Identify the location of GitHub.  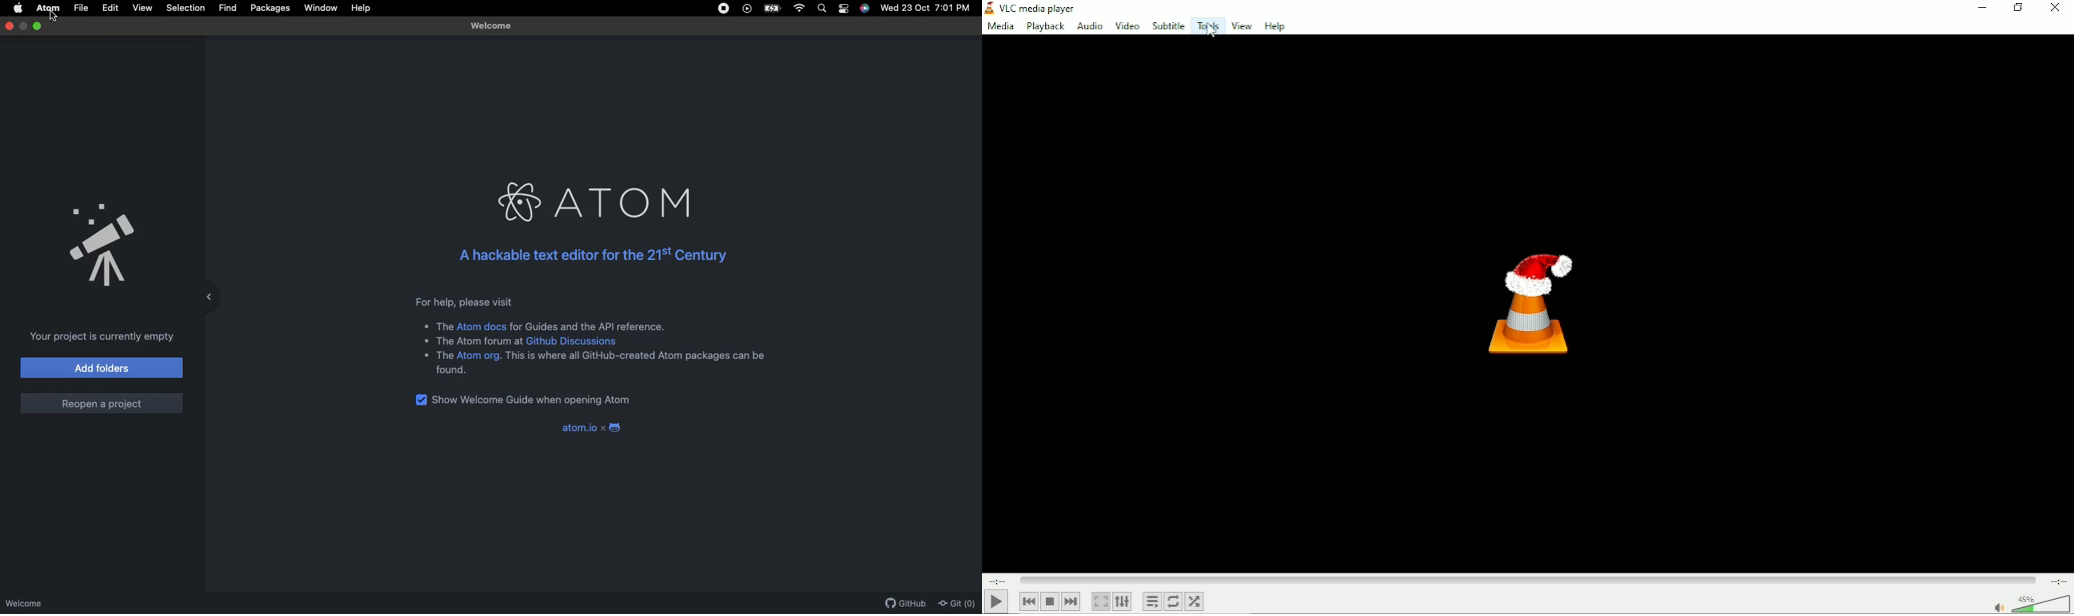
(903, 604).